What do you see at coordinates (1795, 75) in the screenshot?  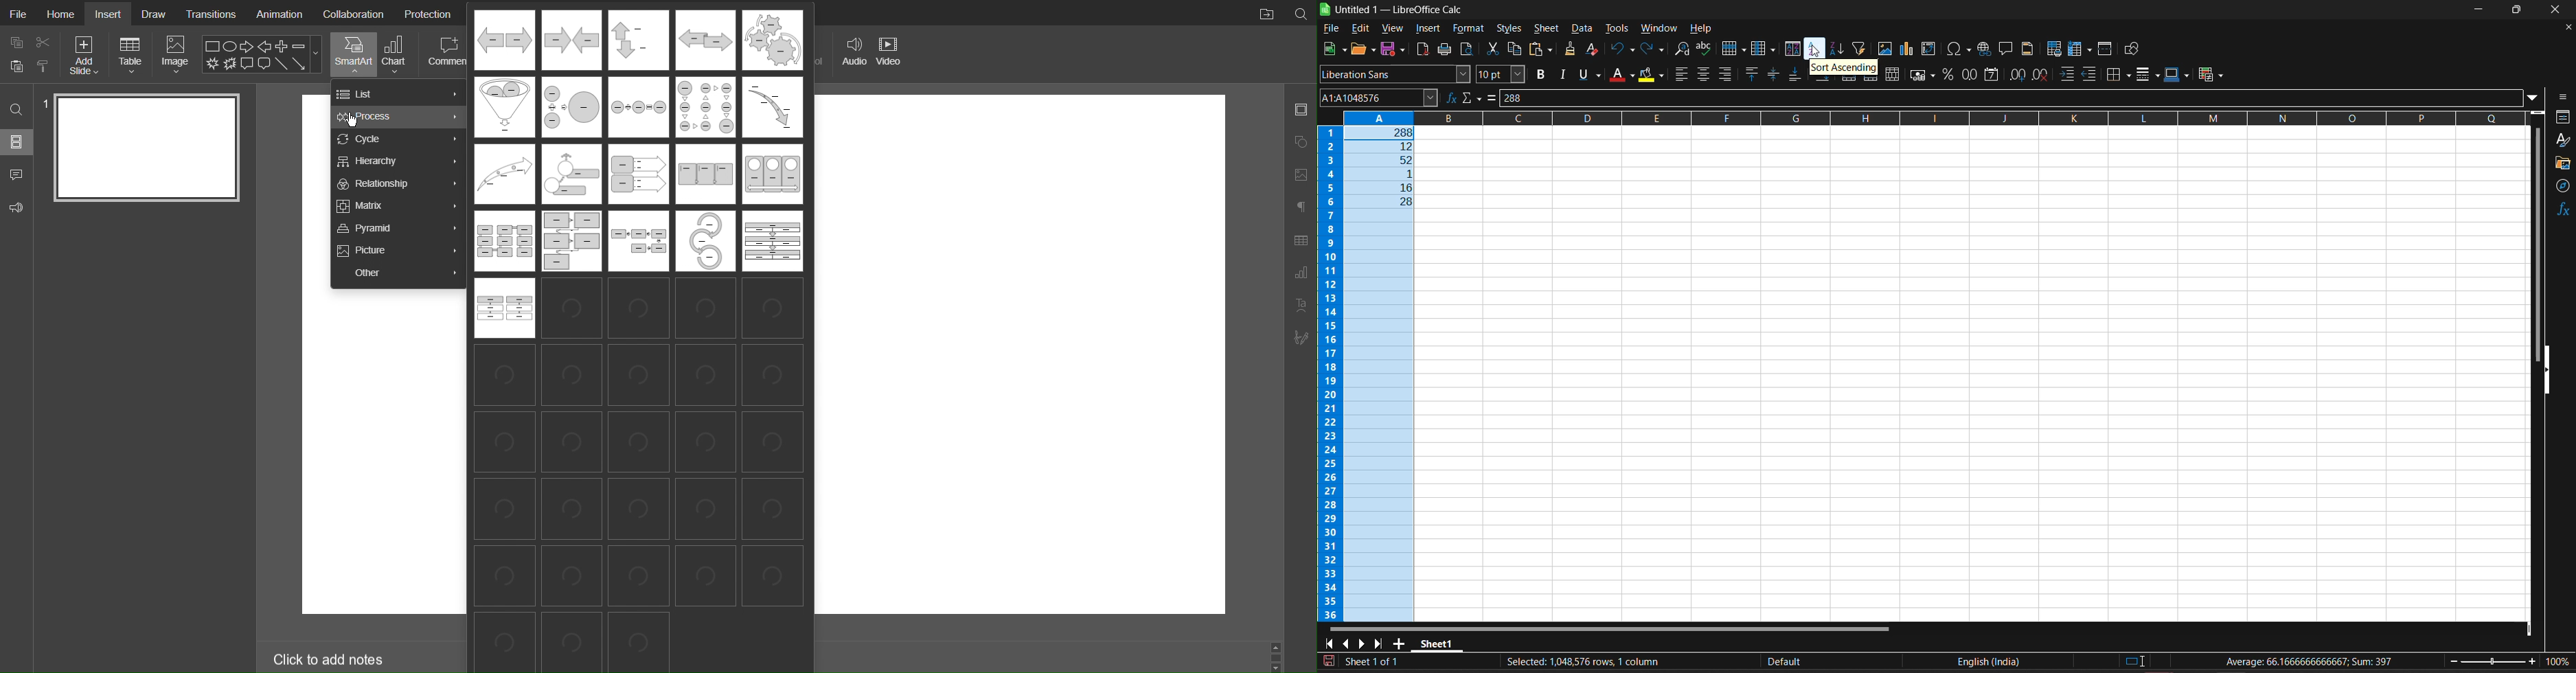 I see `align bottom` at bounding box center [1795, 75].